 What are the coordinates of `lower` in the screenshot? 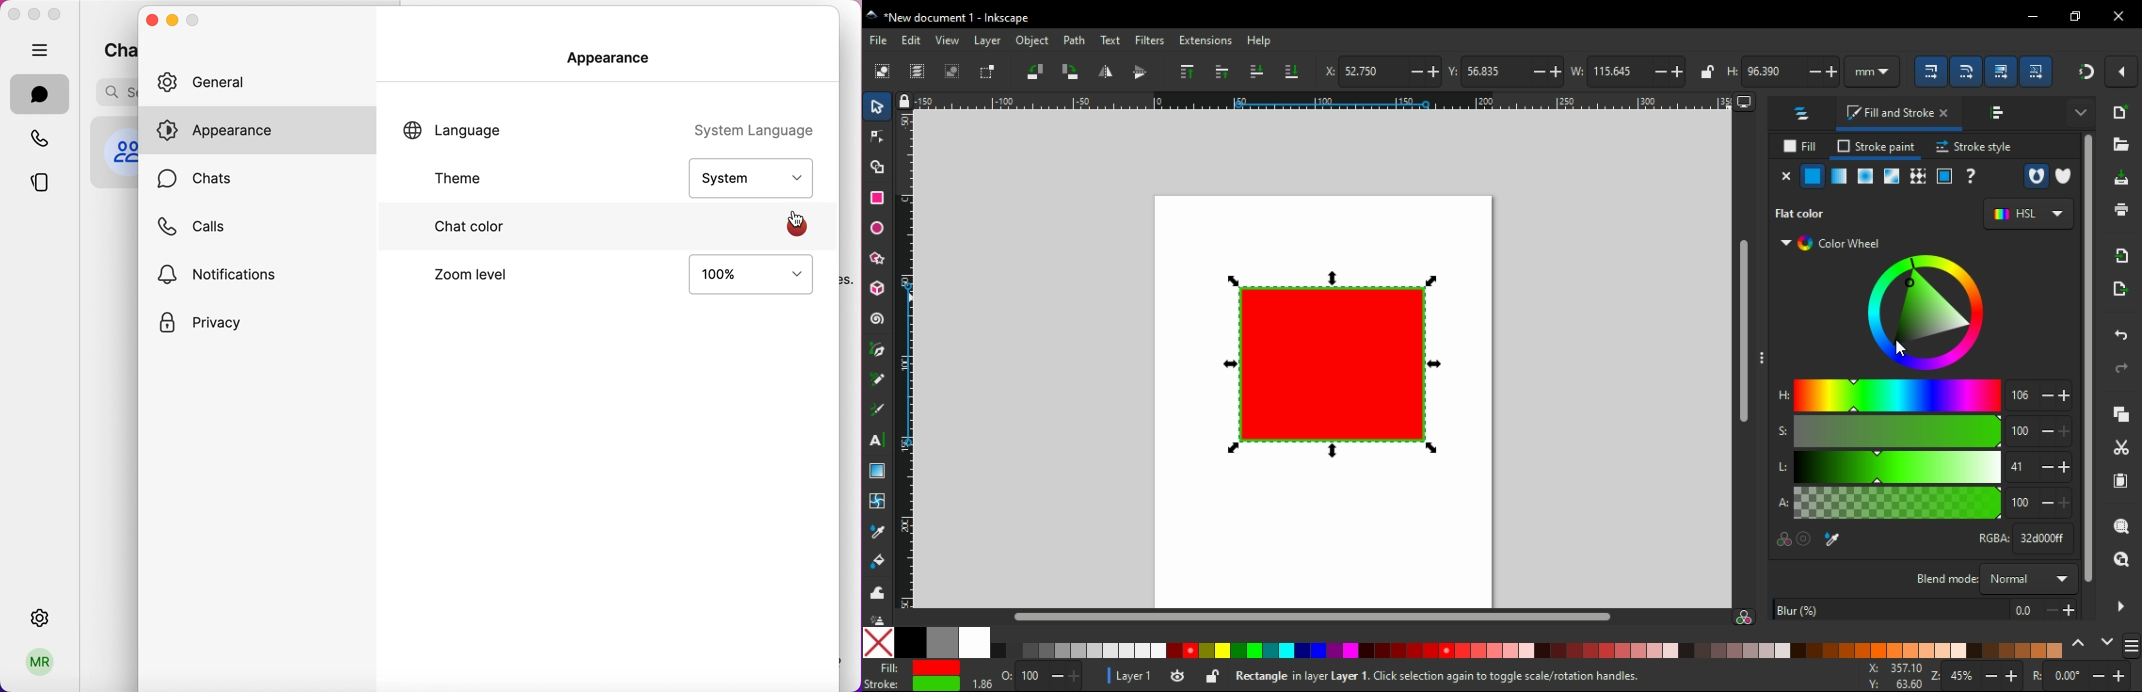 It's located at (1257, 72).